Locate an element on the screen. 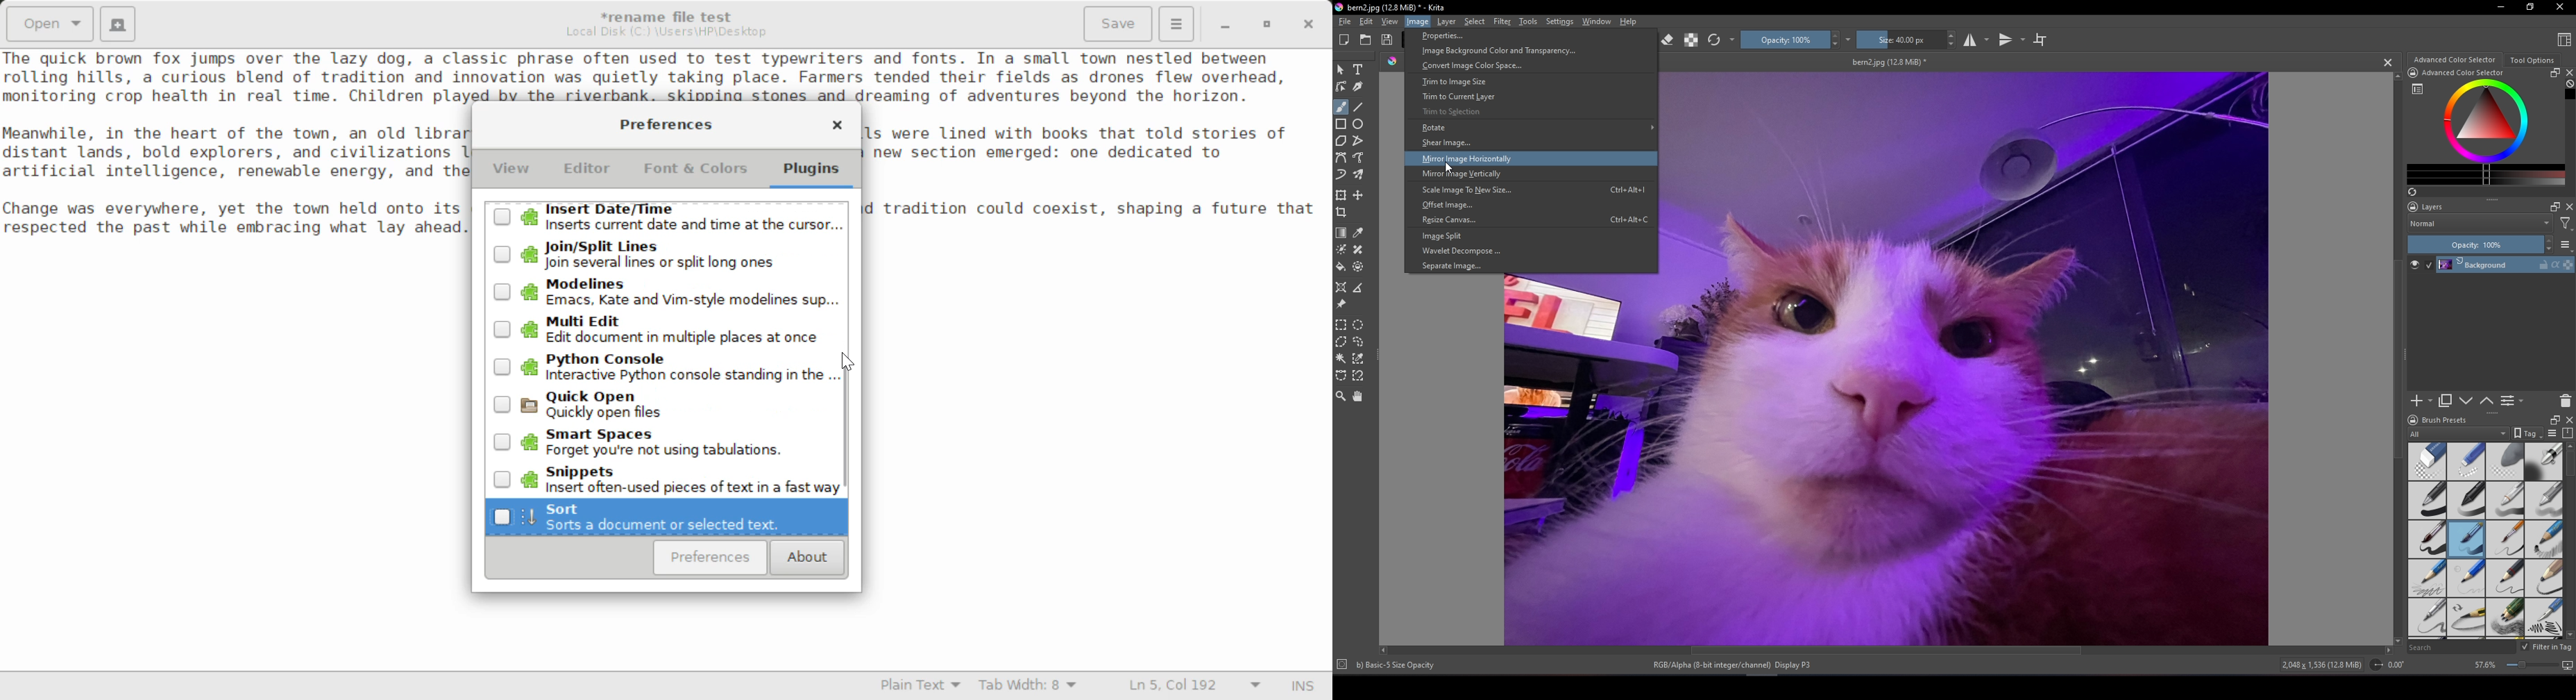 This screenshot has width=2576, height=700. Mirror image horizontally is located at coordinates (1532, 158).